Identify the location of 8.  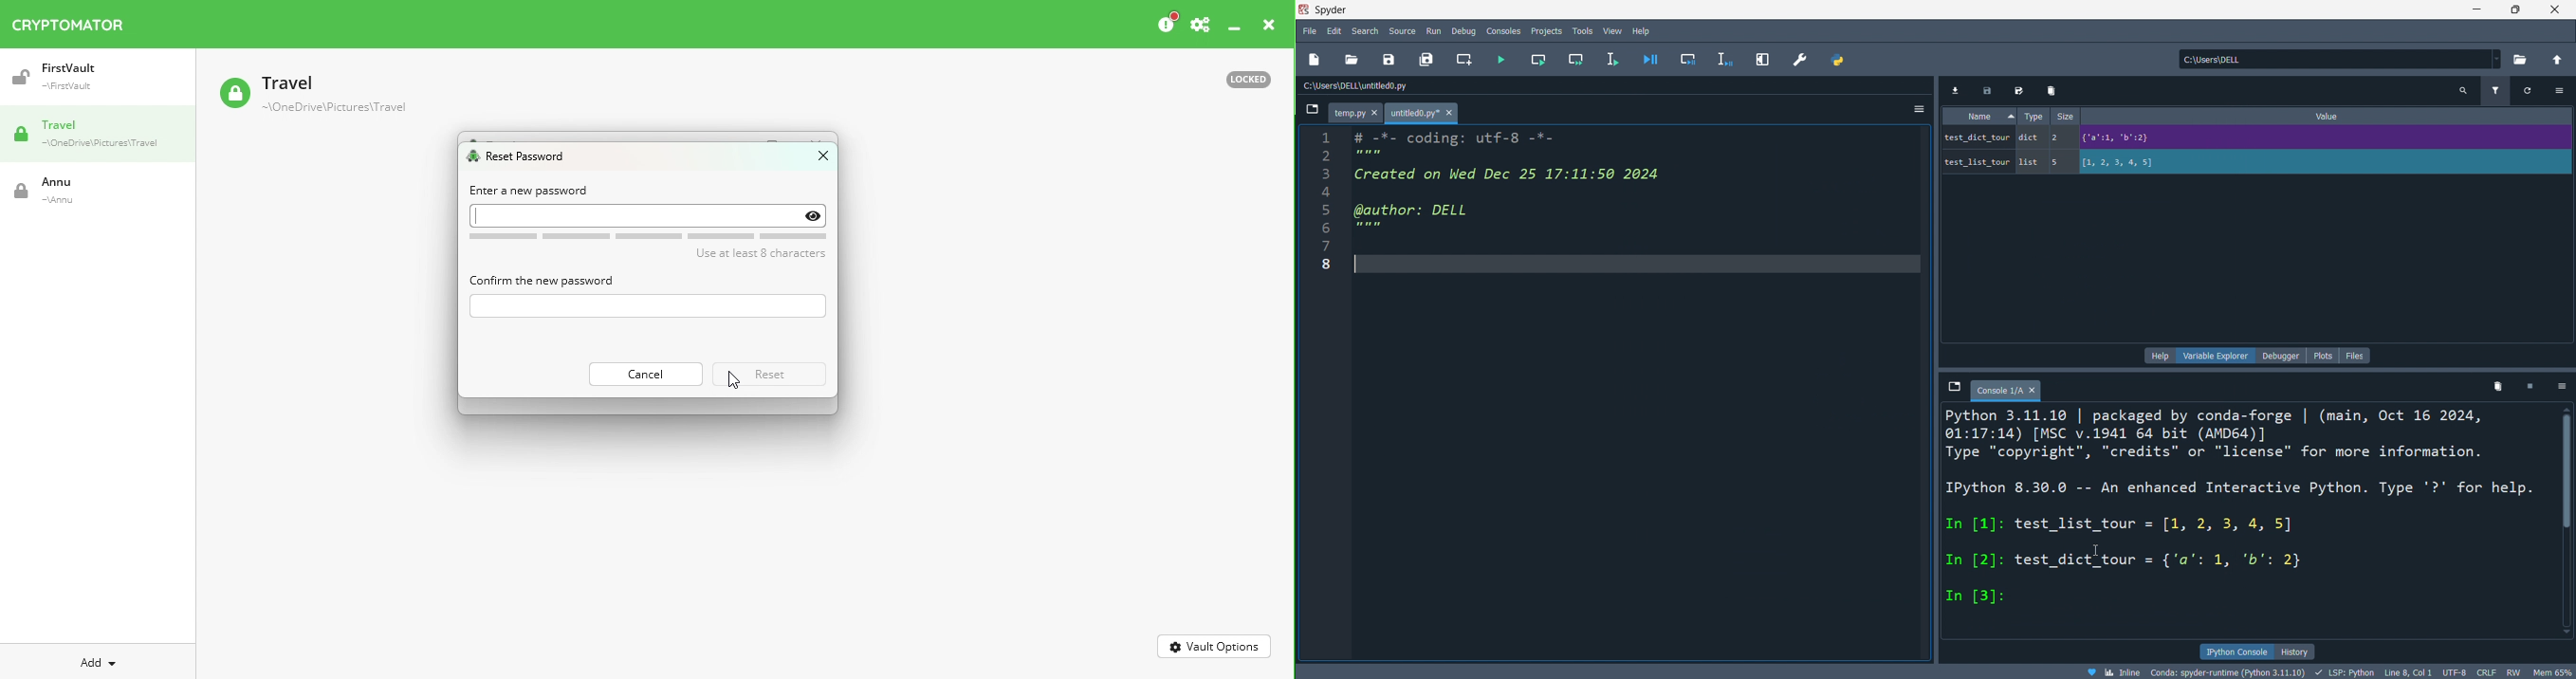
(1328, 261).